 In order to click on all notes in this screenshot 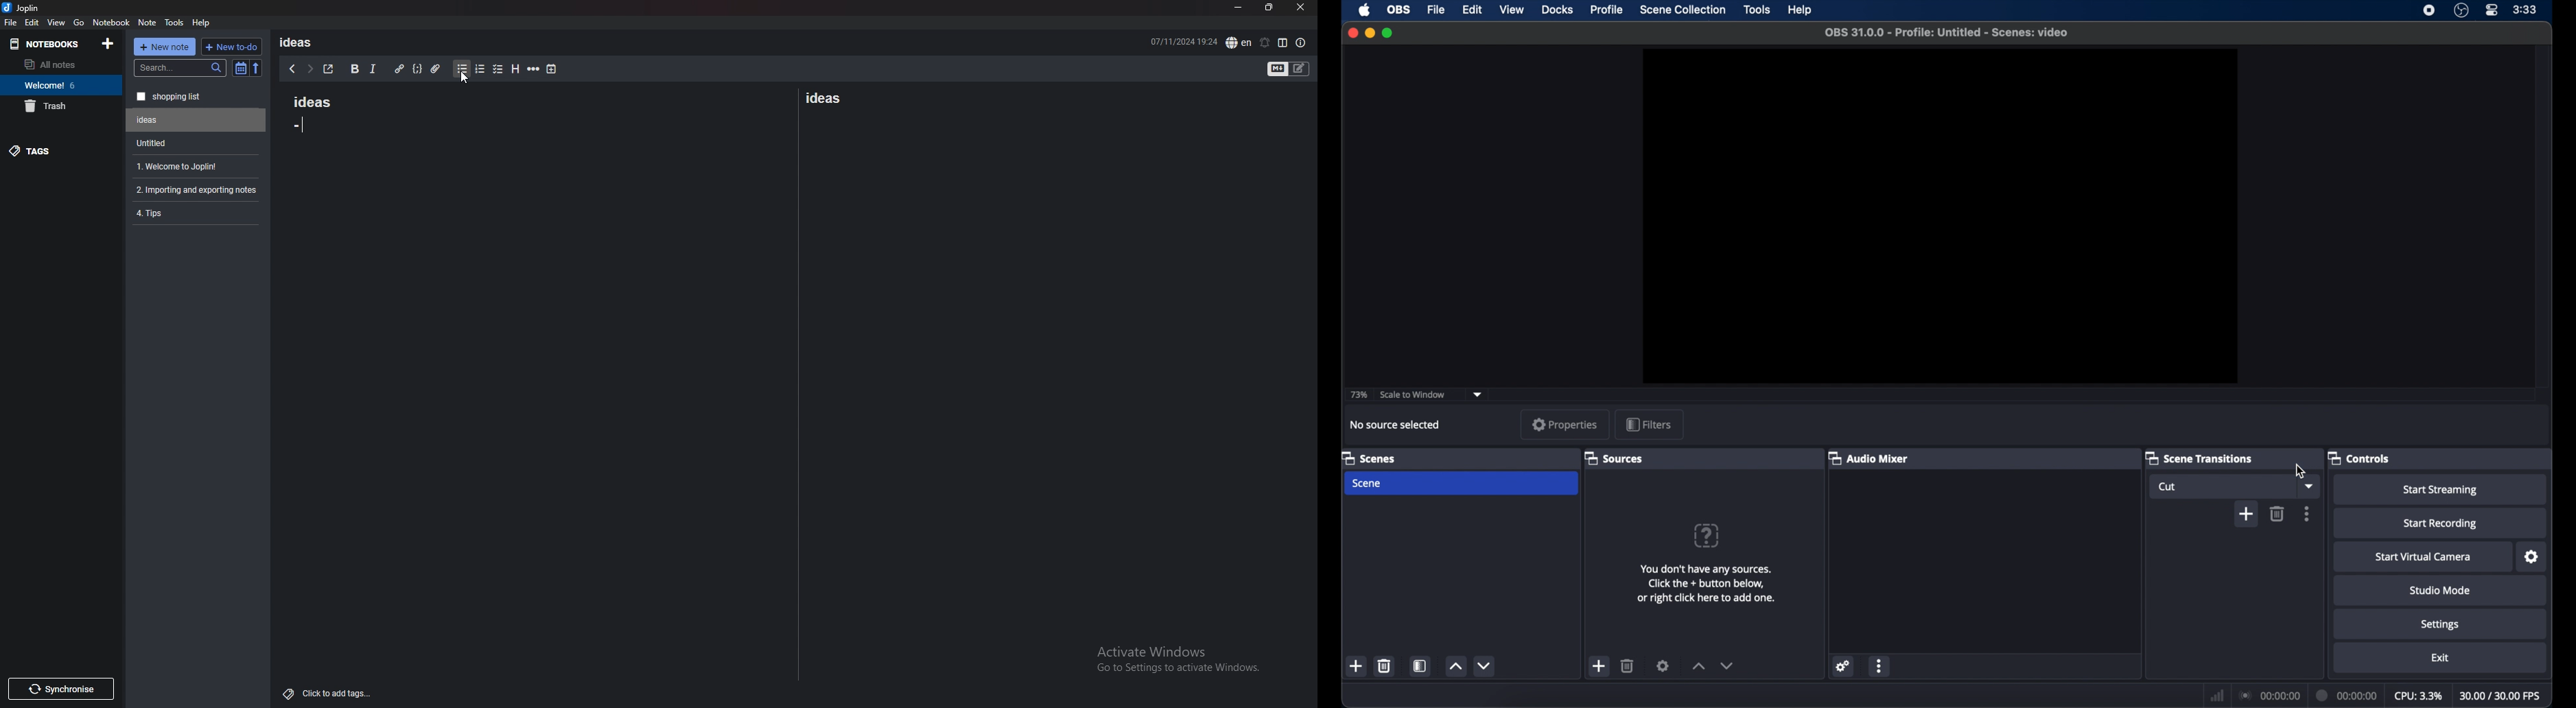, I will do `click(58, 64)`.